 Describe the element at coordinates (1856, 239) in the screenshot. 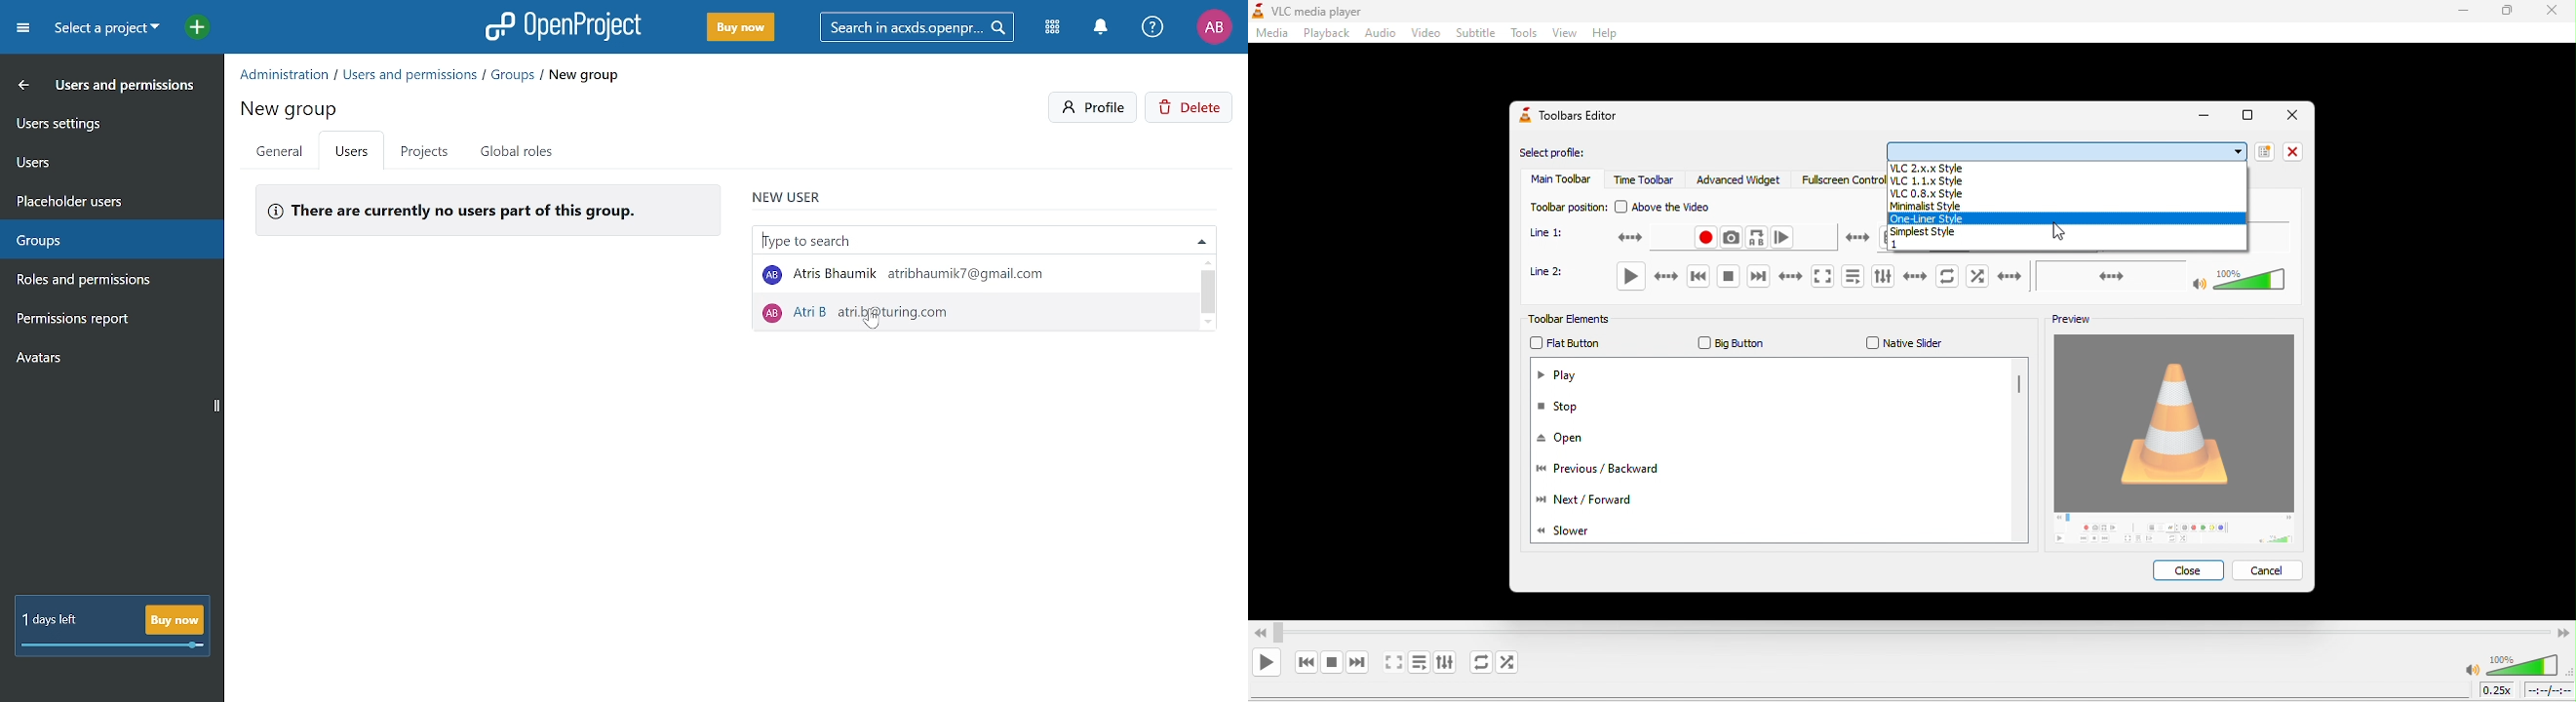

I see `teletext activation` at that location.